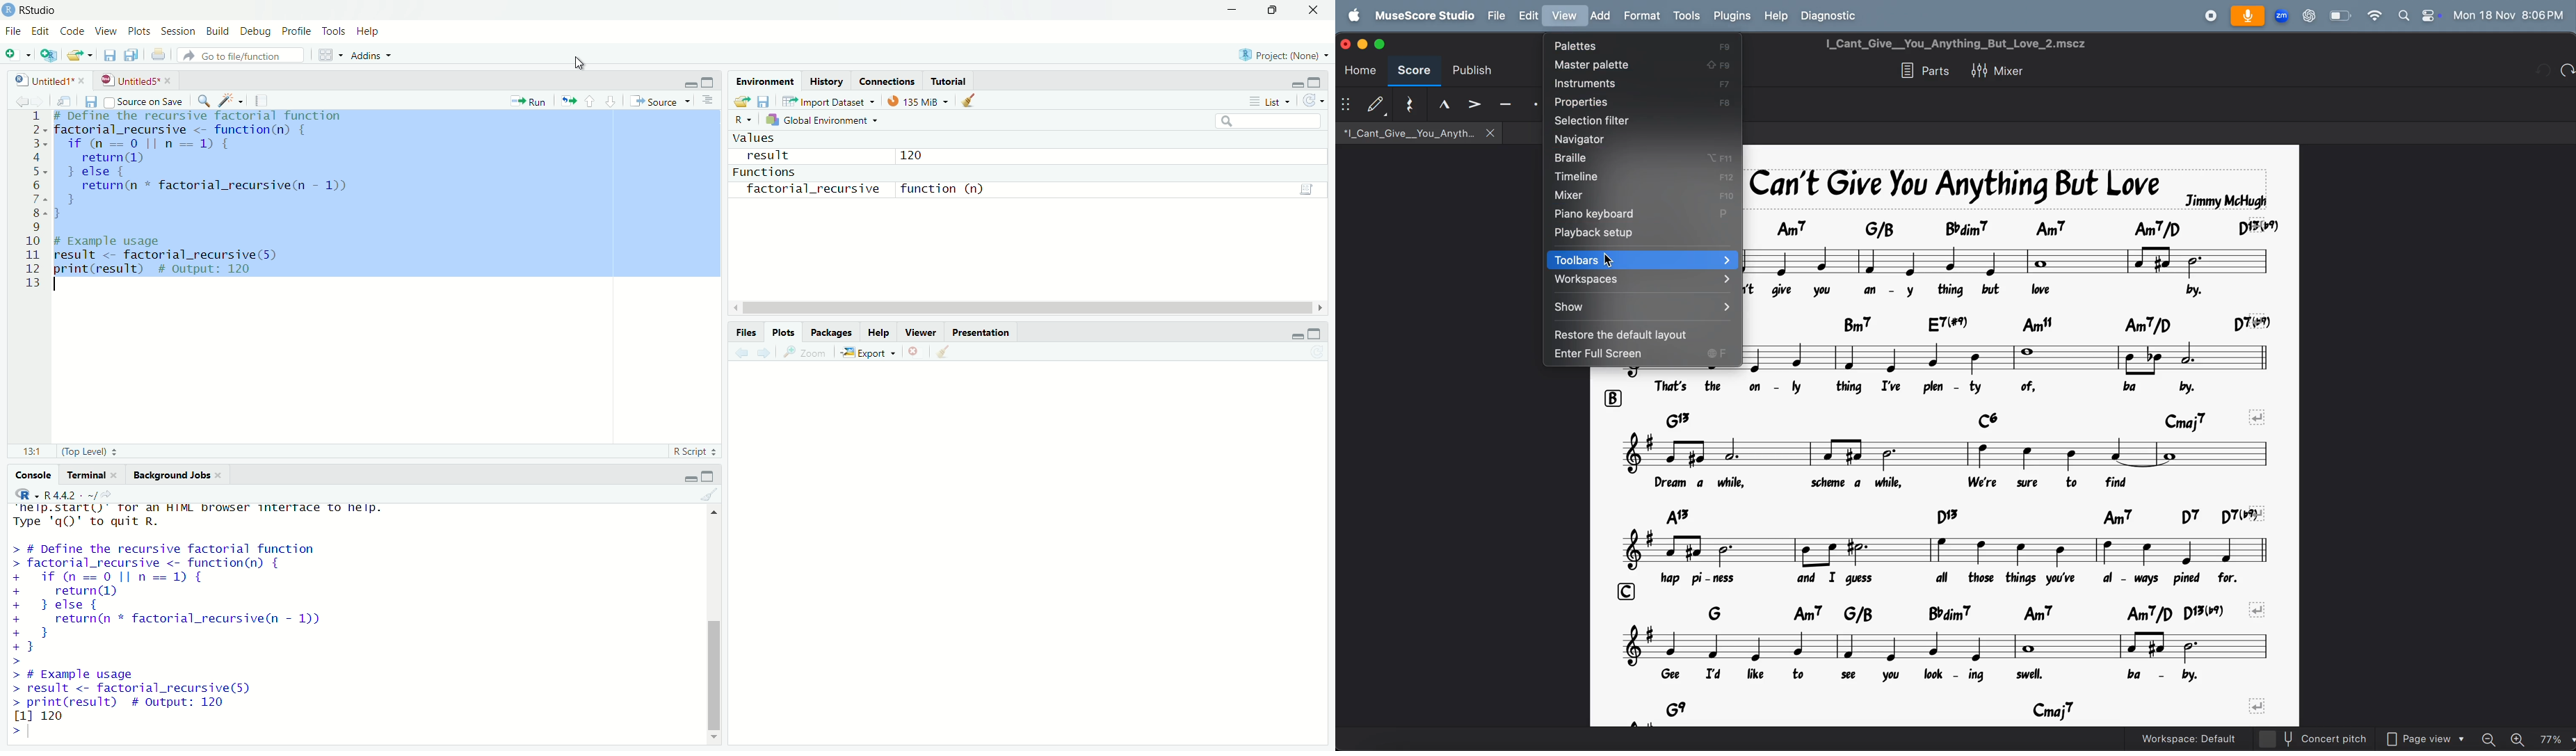  What do you see at coordinates (807, 351) in the screenshot?
I see `Zoom` at bounding box center [807, 351].